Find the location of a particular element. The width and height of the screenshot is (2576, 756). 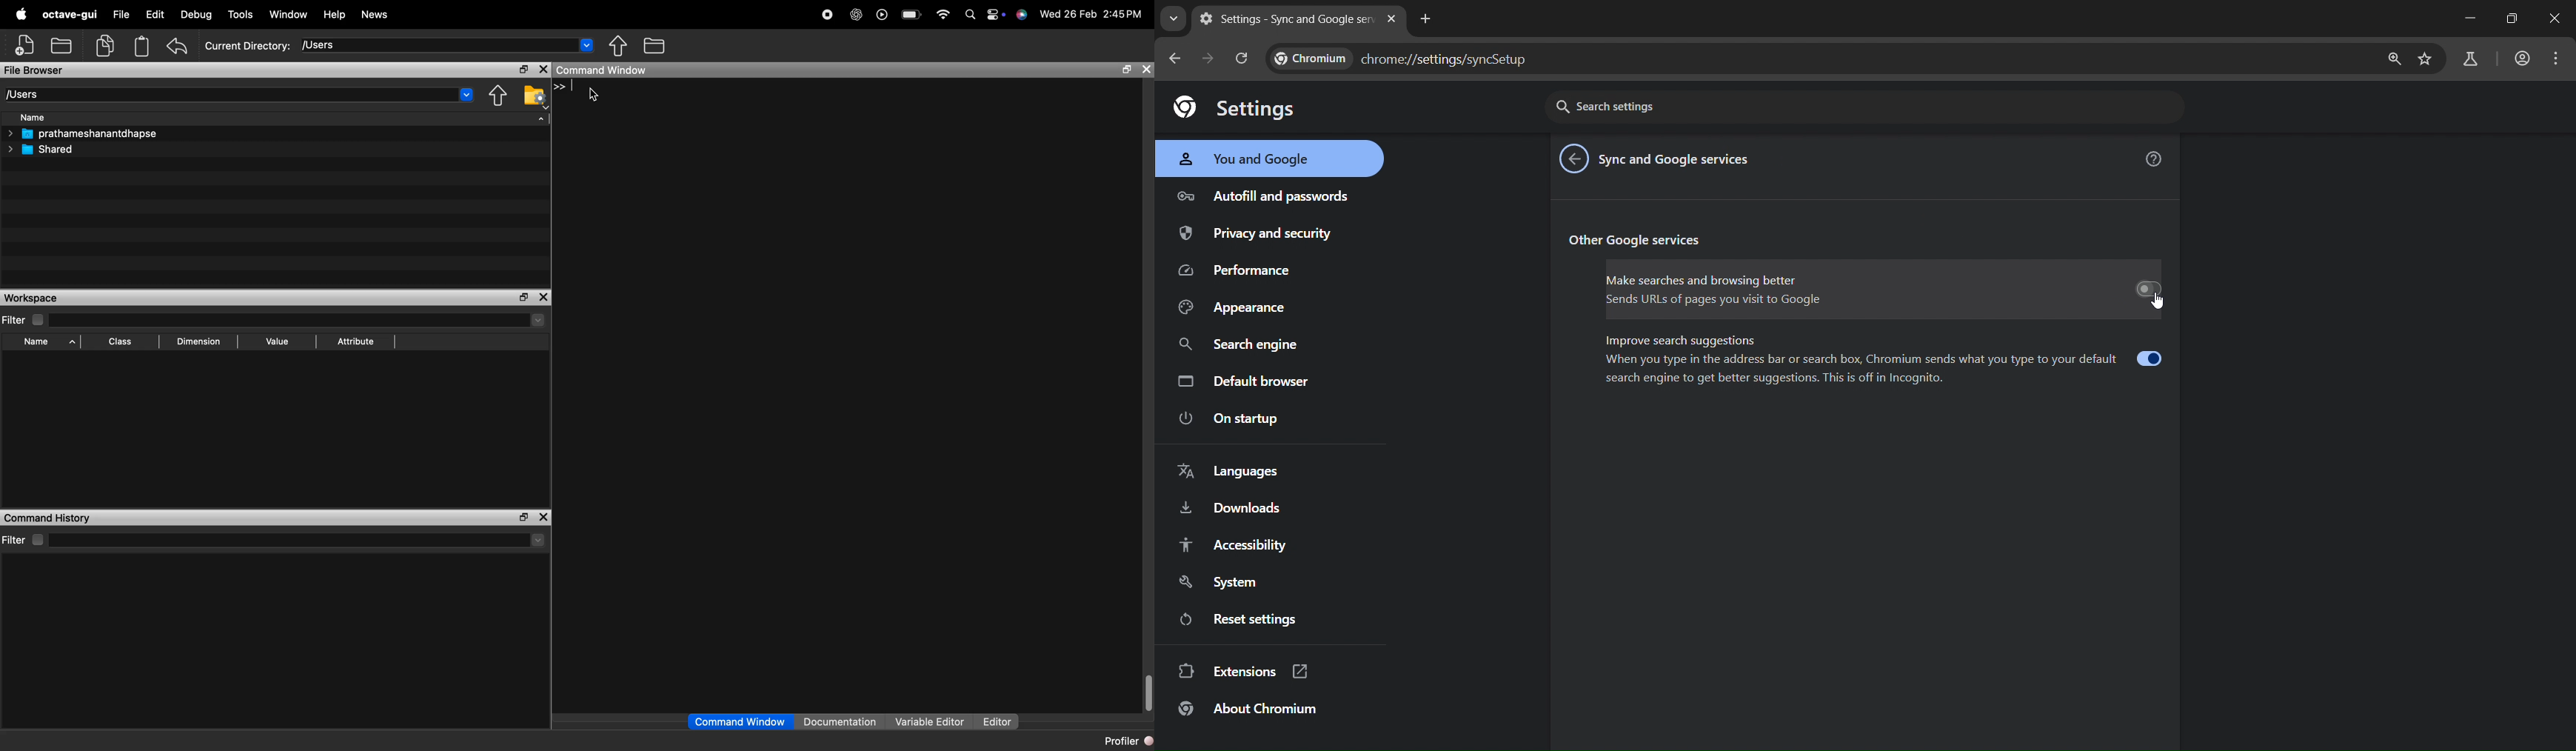

redo is located at coordinates (181, 46).